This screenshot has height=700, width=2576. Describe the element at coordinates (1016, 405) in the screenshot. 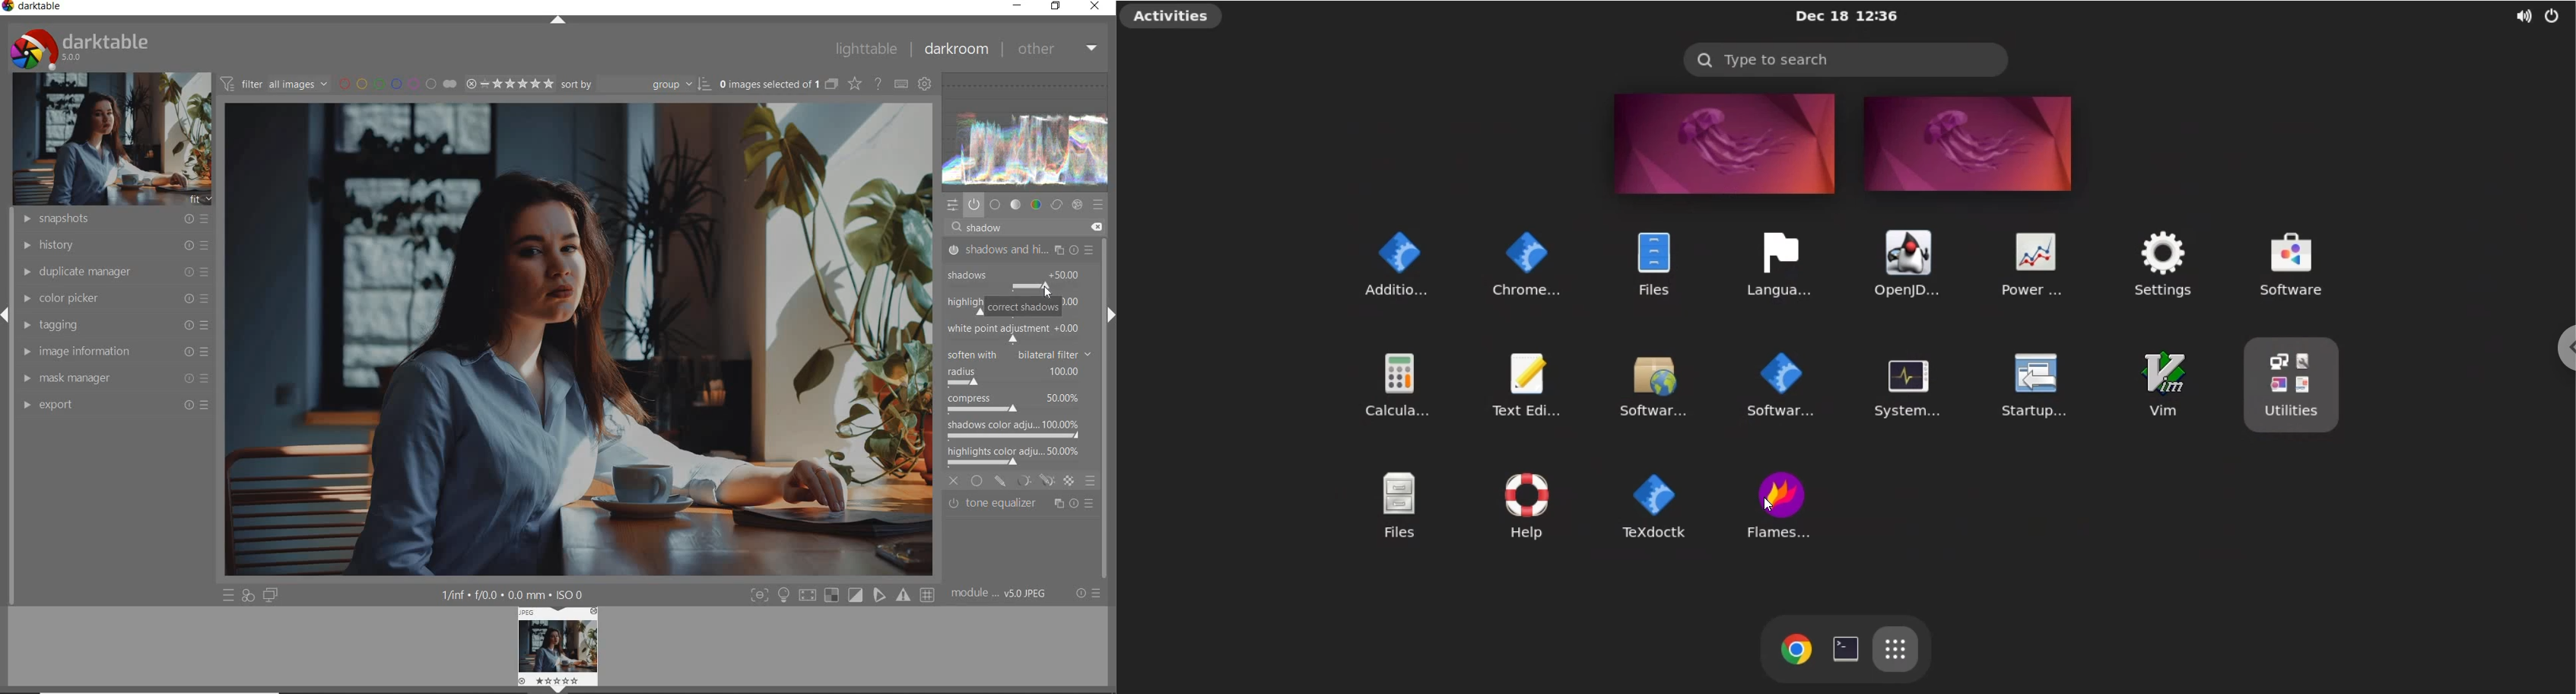

I see `compress` at that location.